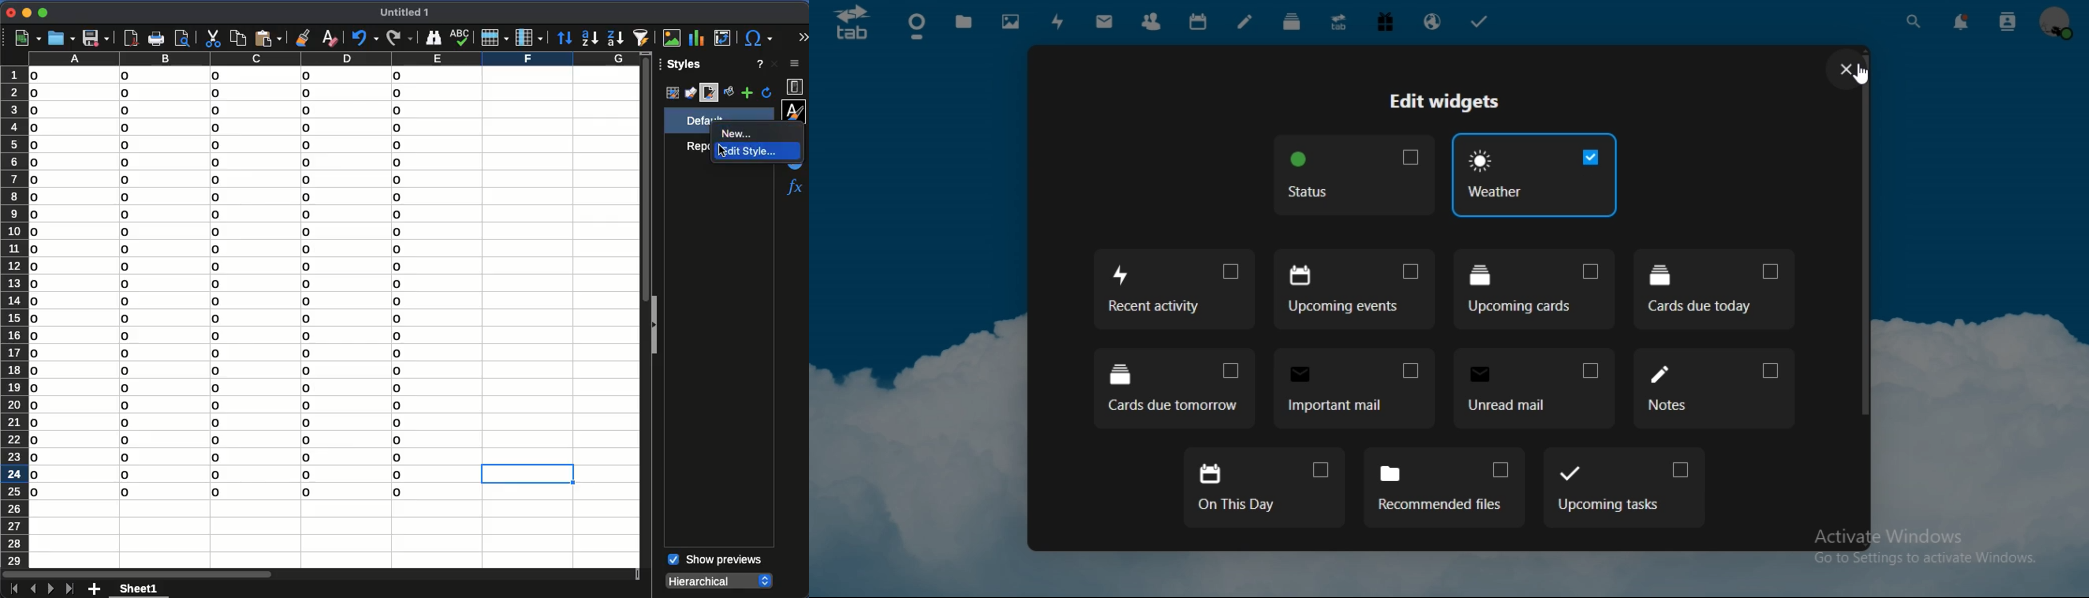 The width and height of the screenshot is (2100, 616). I want to click on maximize, so click(44, 13).